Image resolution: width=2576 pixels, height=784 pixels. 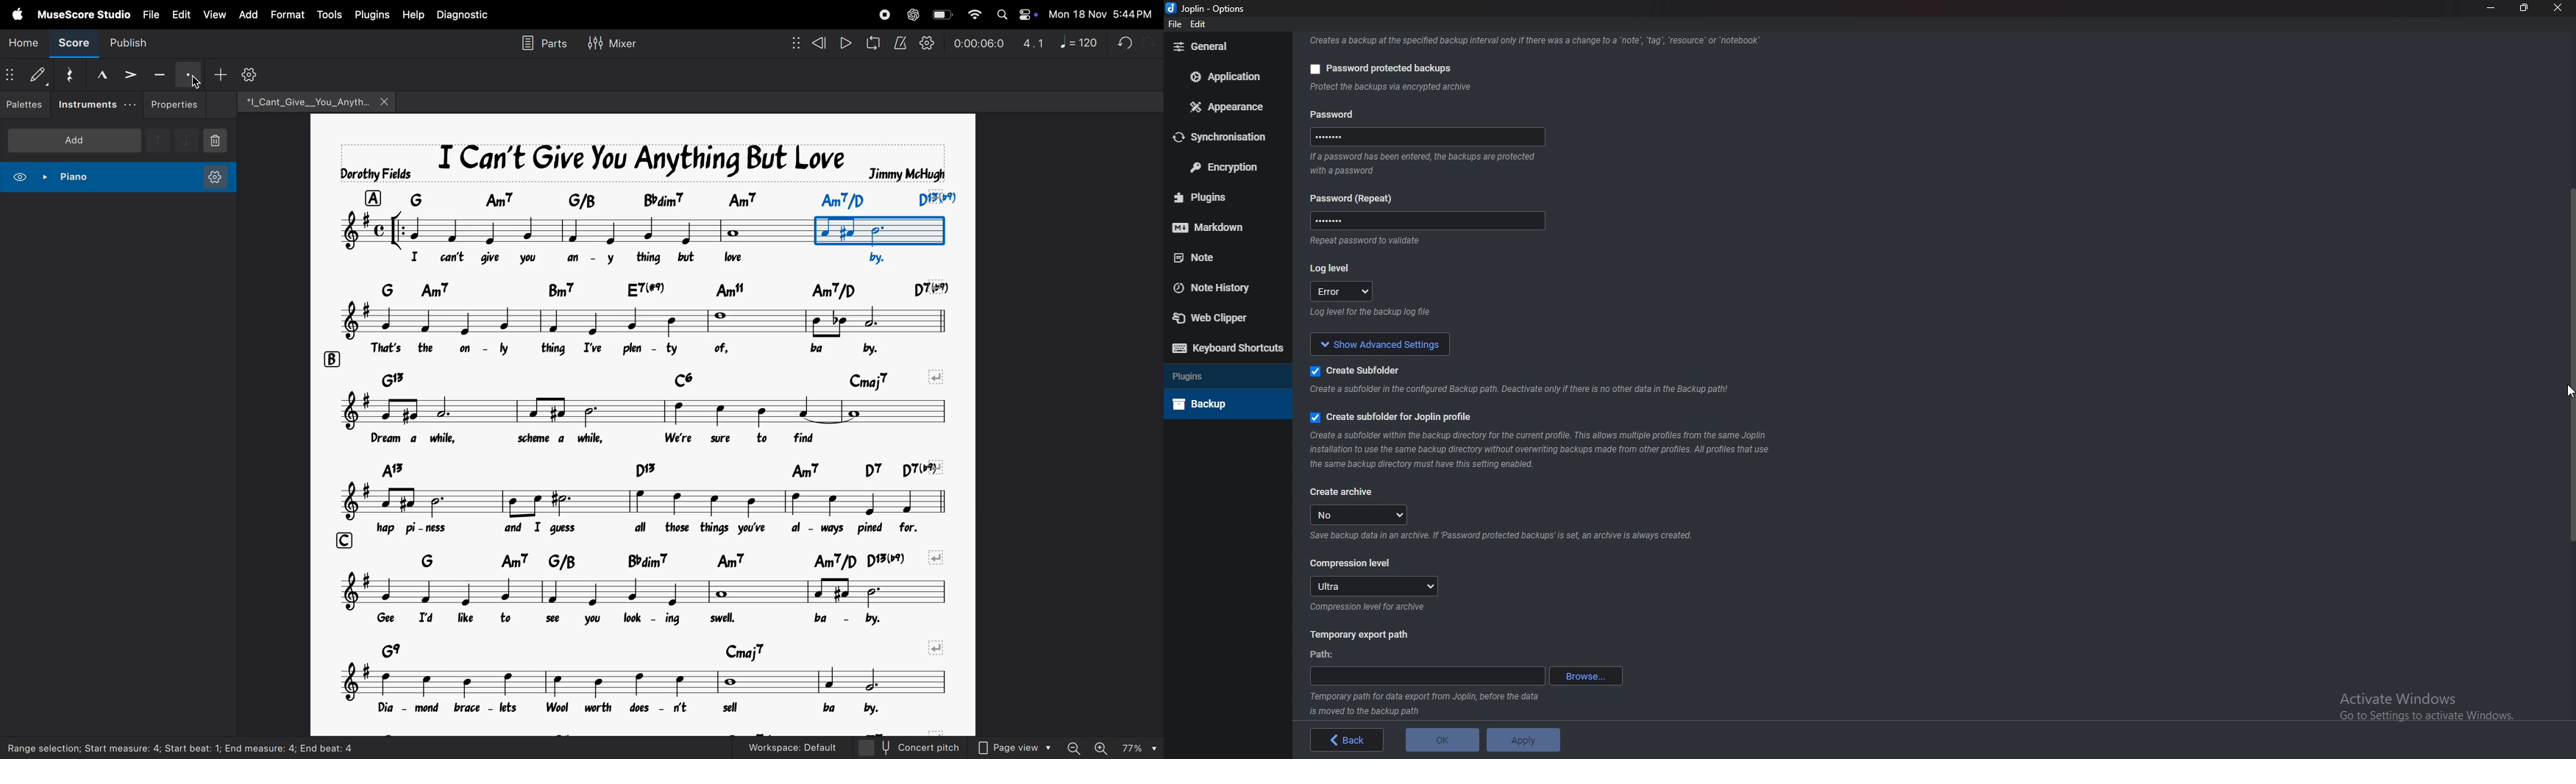 I want to click on rewind, so click(x=810, y=43).